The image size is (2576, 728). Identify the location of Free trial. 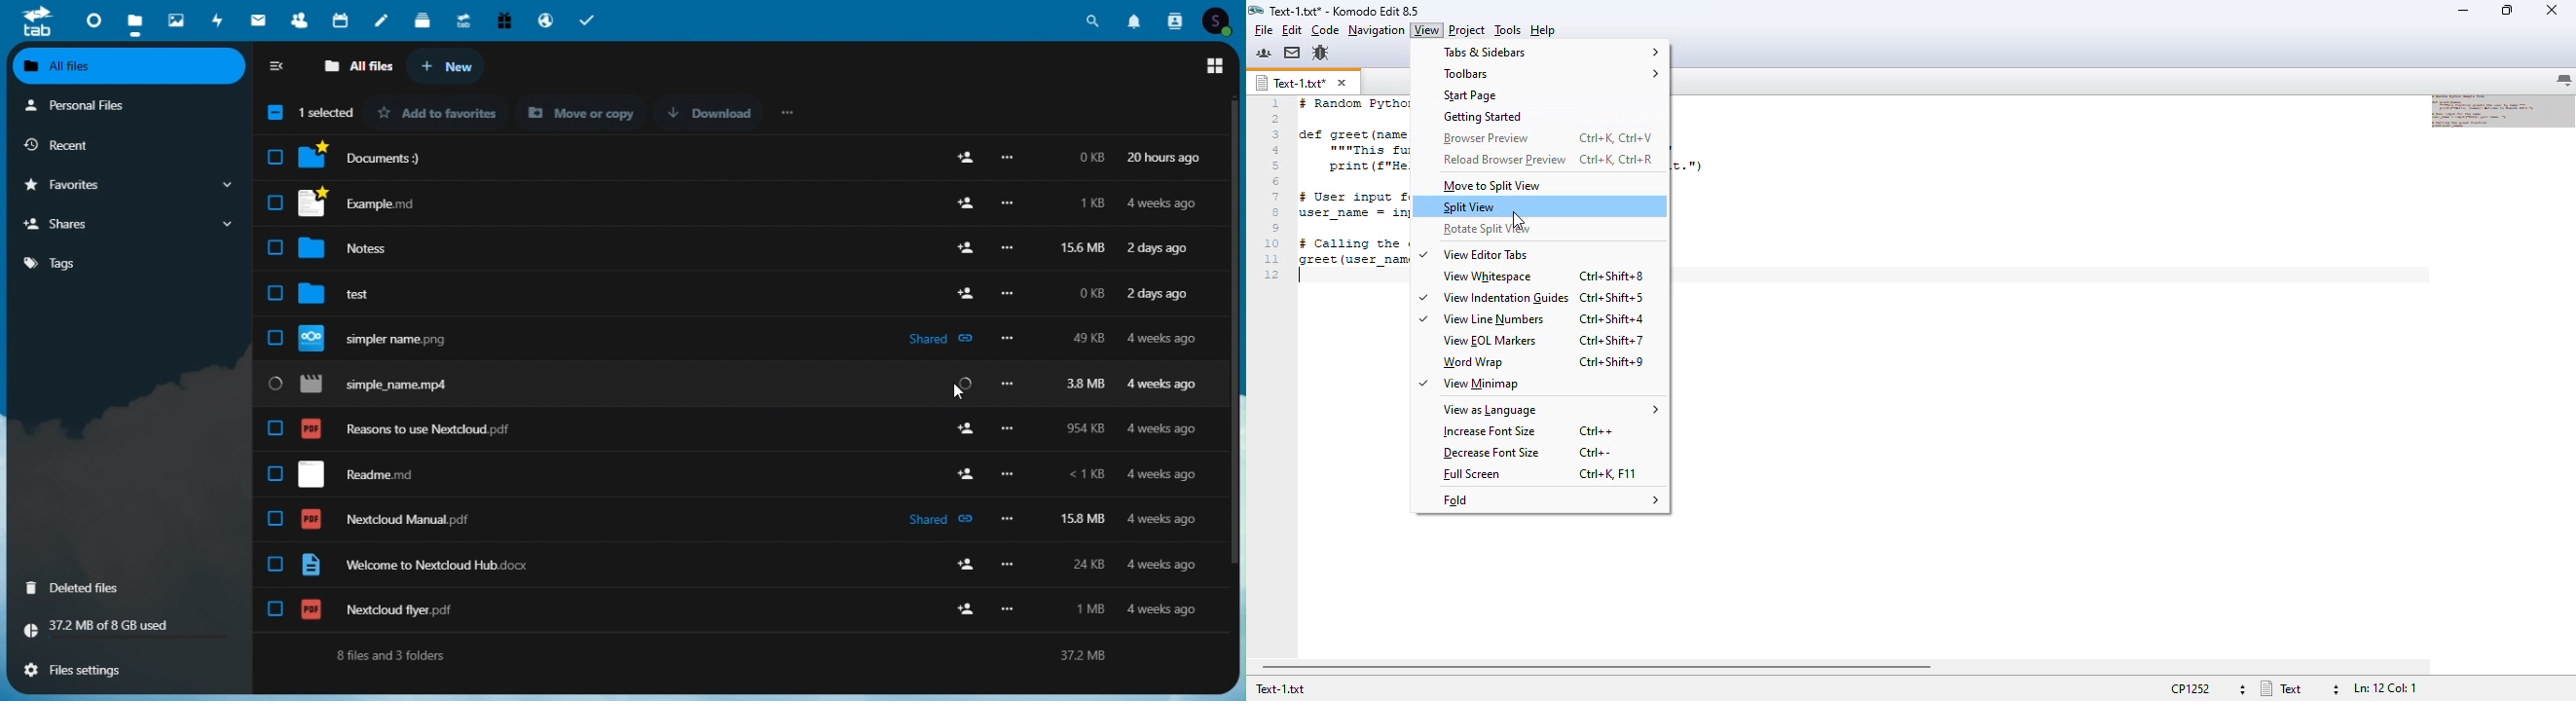
(502, 19).